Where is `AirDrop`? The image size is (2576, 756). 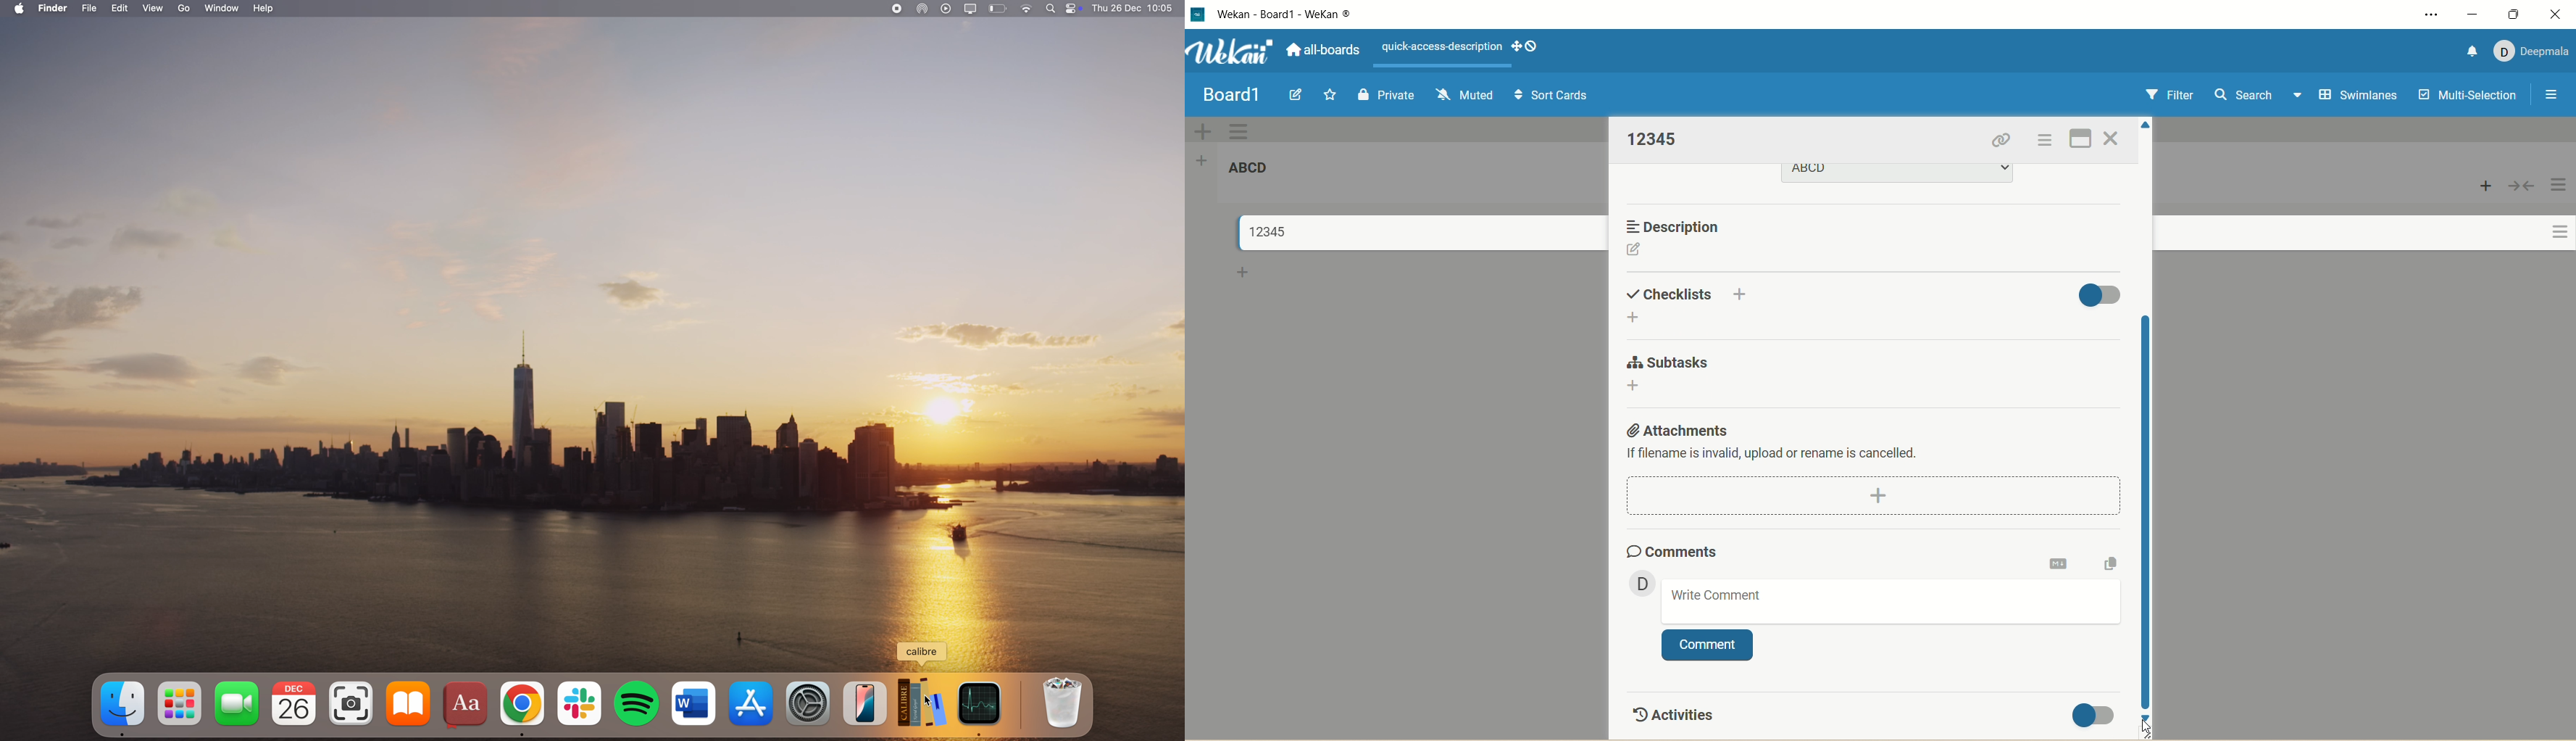 AirDrop is located at coordinates (923, 8).